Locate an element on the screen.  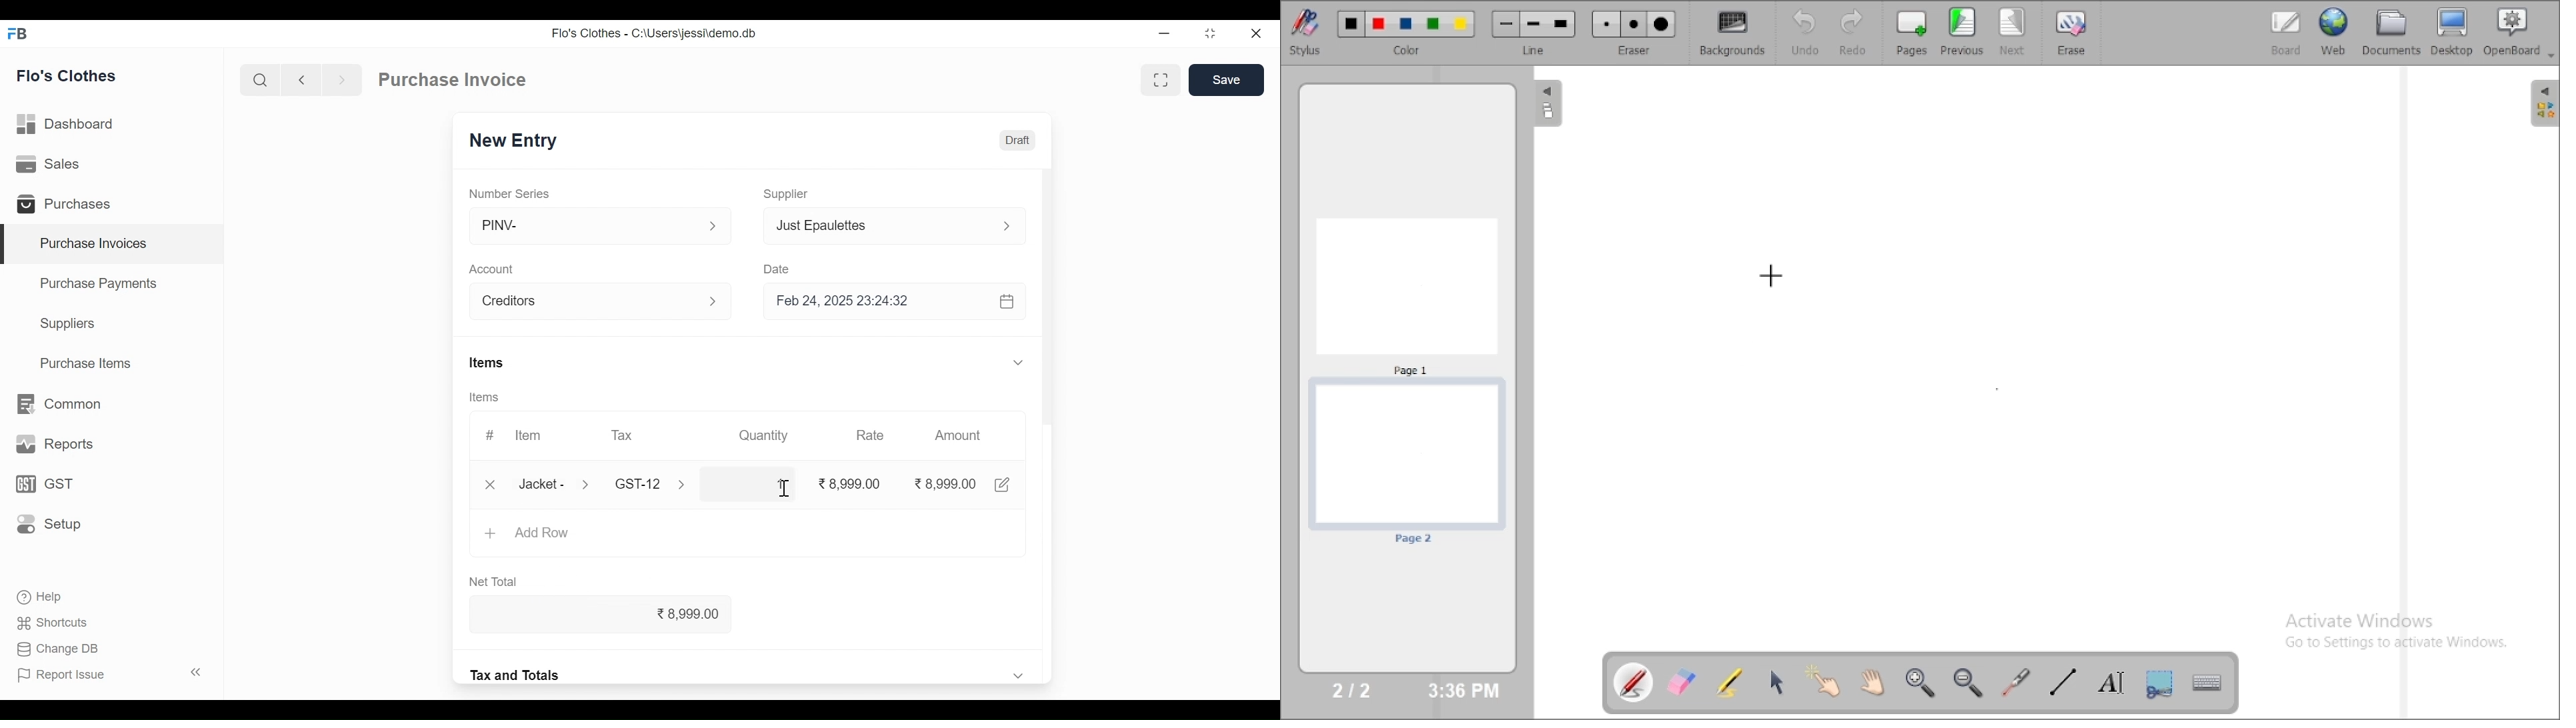
Color 3 is located at coordinates (1406, 25).